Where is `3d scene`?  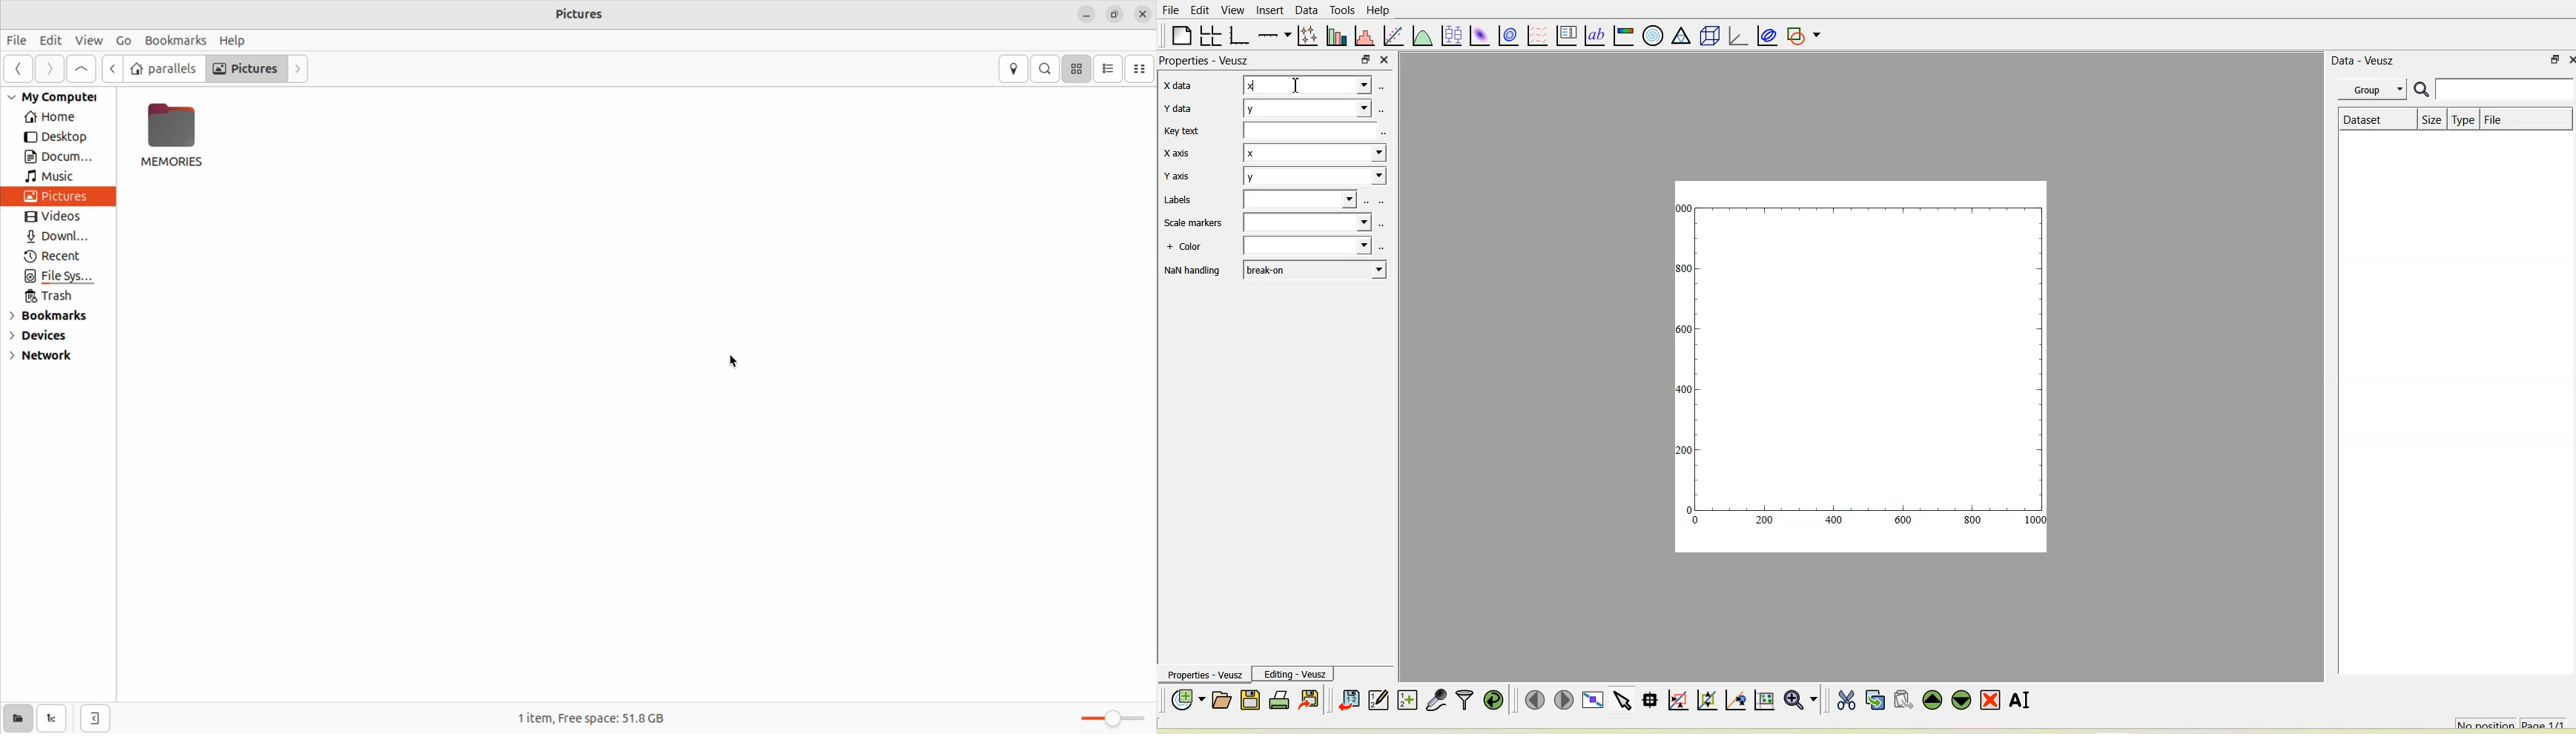
3d scene is located at coordinates (1707, 35).